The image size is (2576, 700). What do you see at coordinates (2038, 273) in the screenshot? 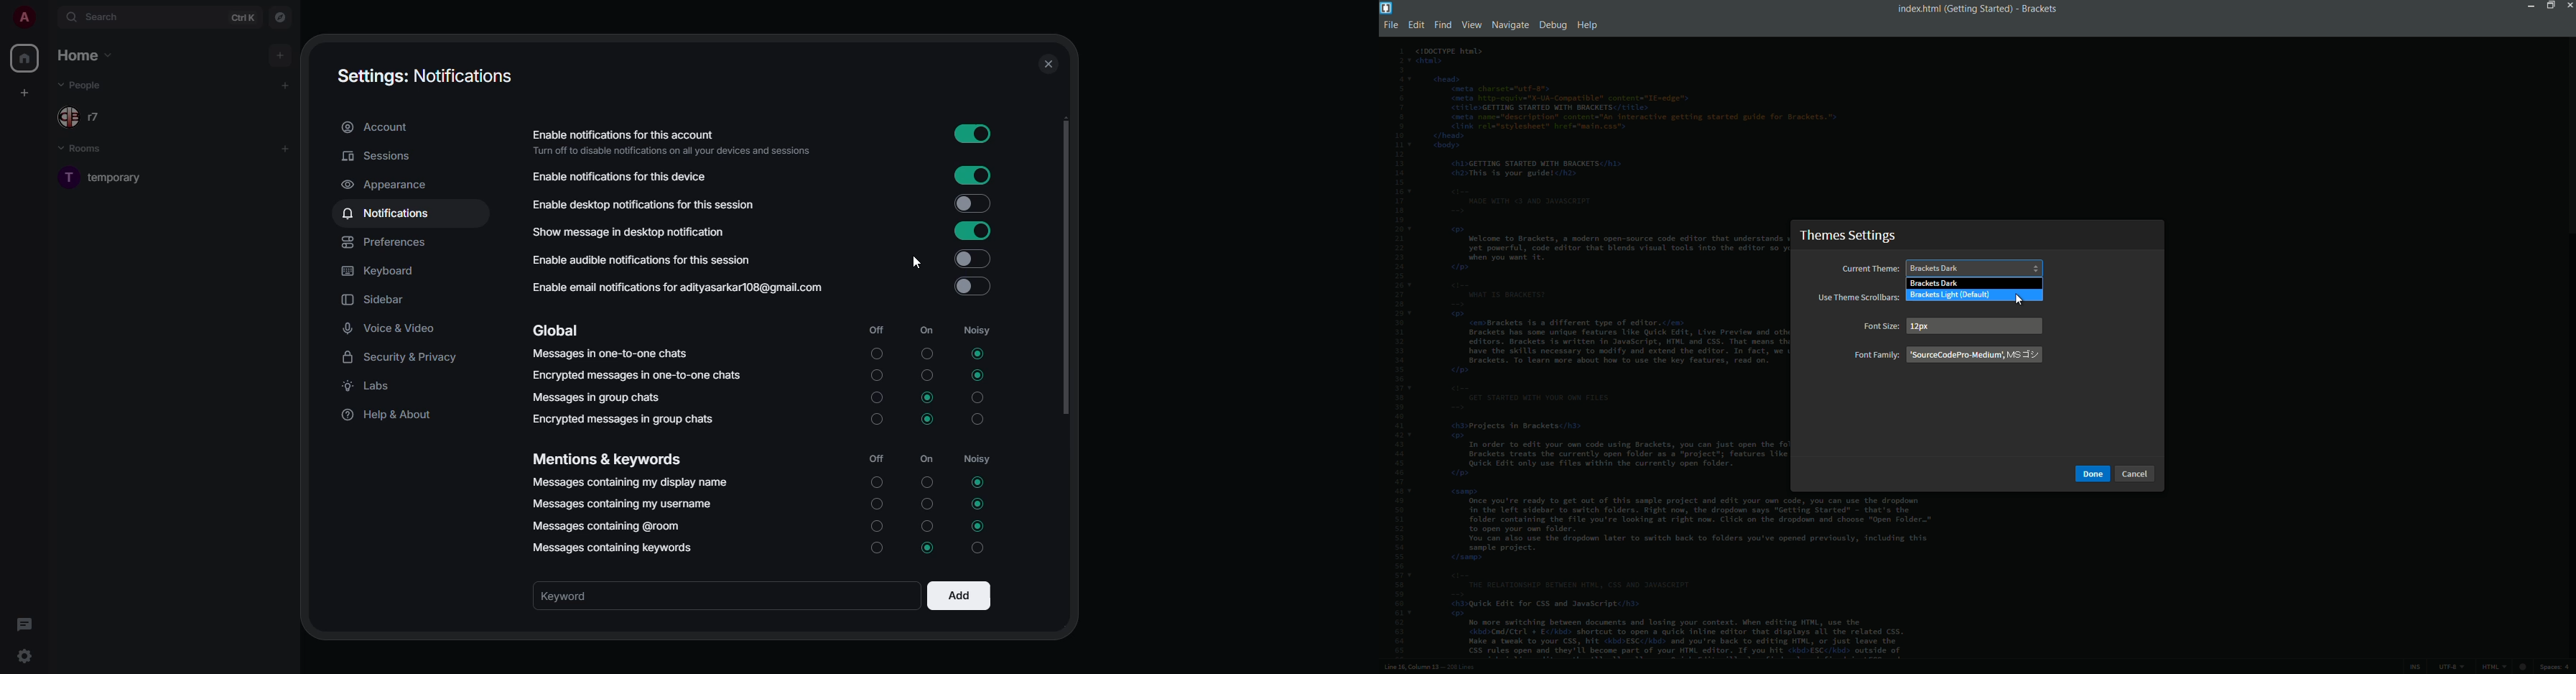
I see `cursor` at bounding box center [2038, 273].